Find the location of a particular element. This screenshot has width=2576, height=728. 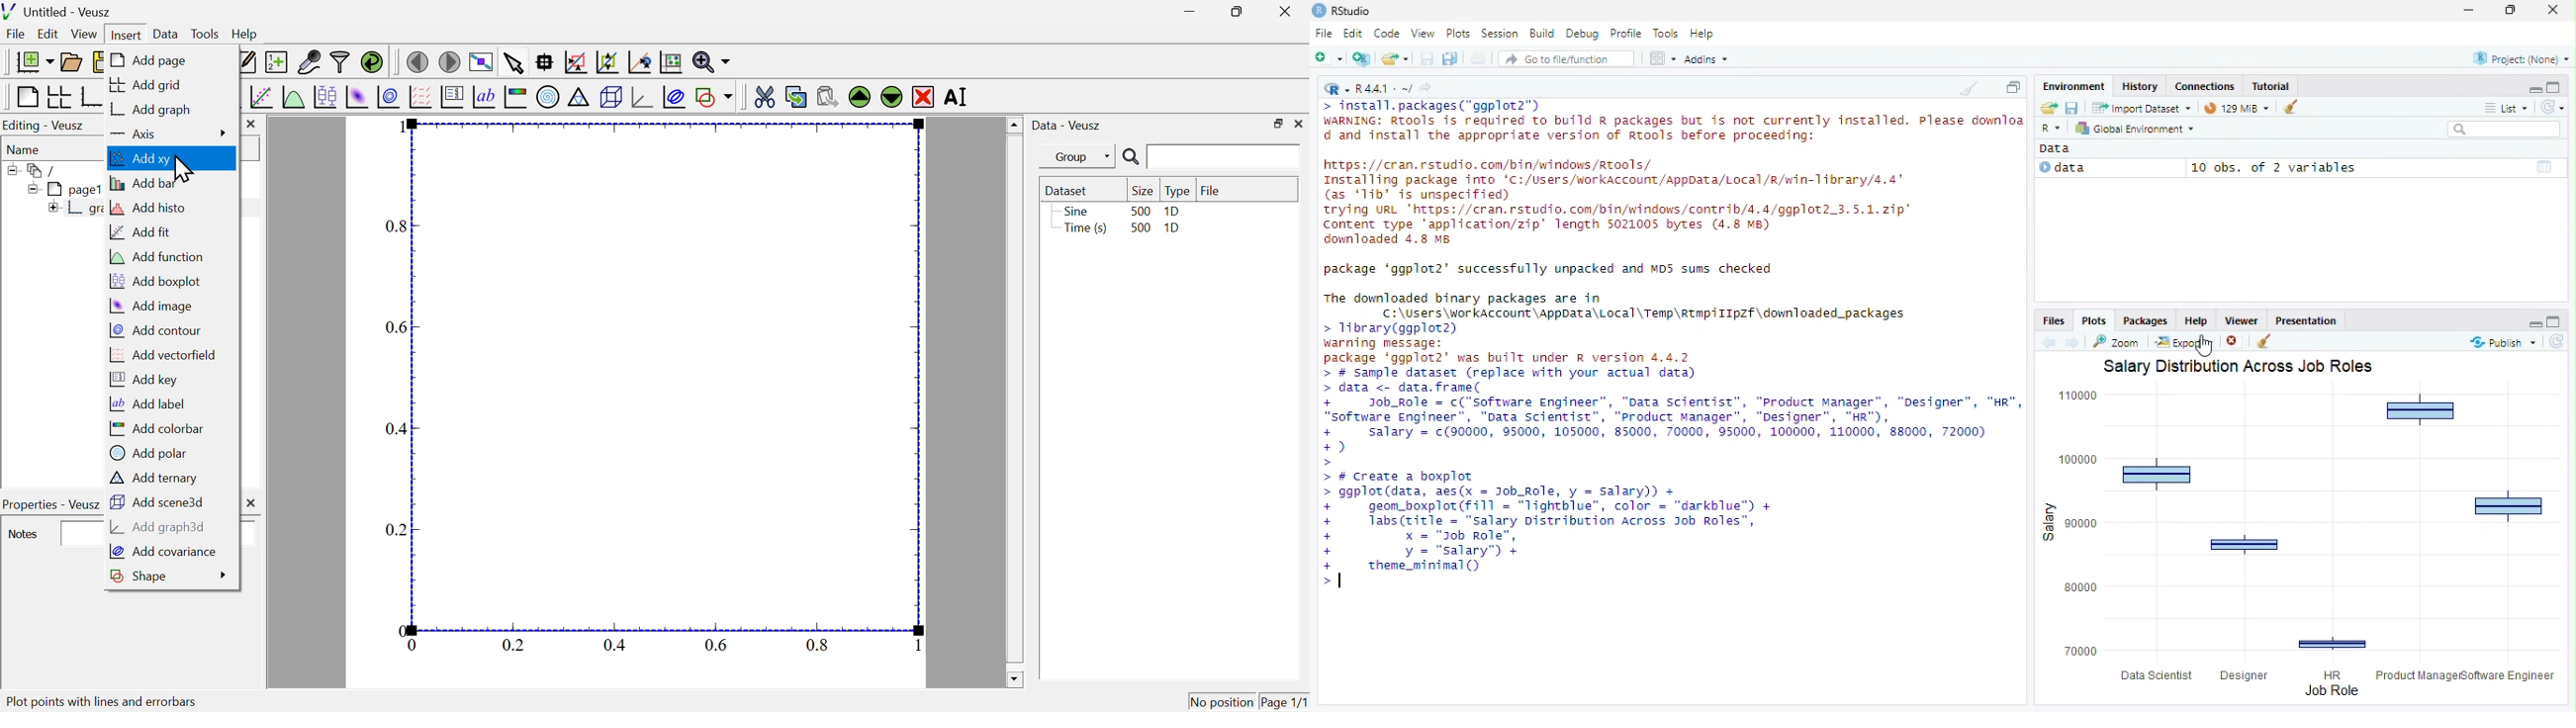

Open an existing file is located at coordinates (1395, 57).